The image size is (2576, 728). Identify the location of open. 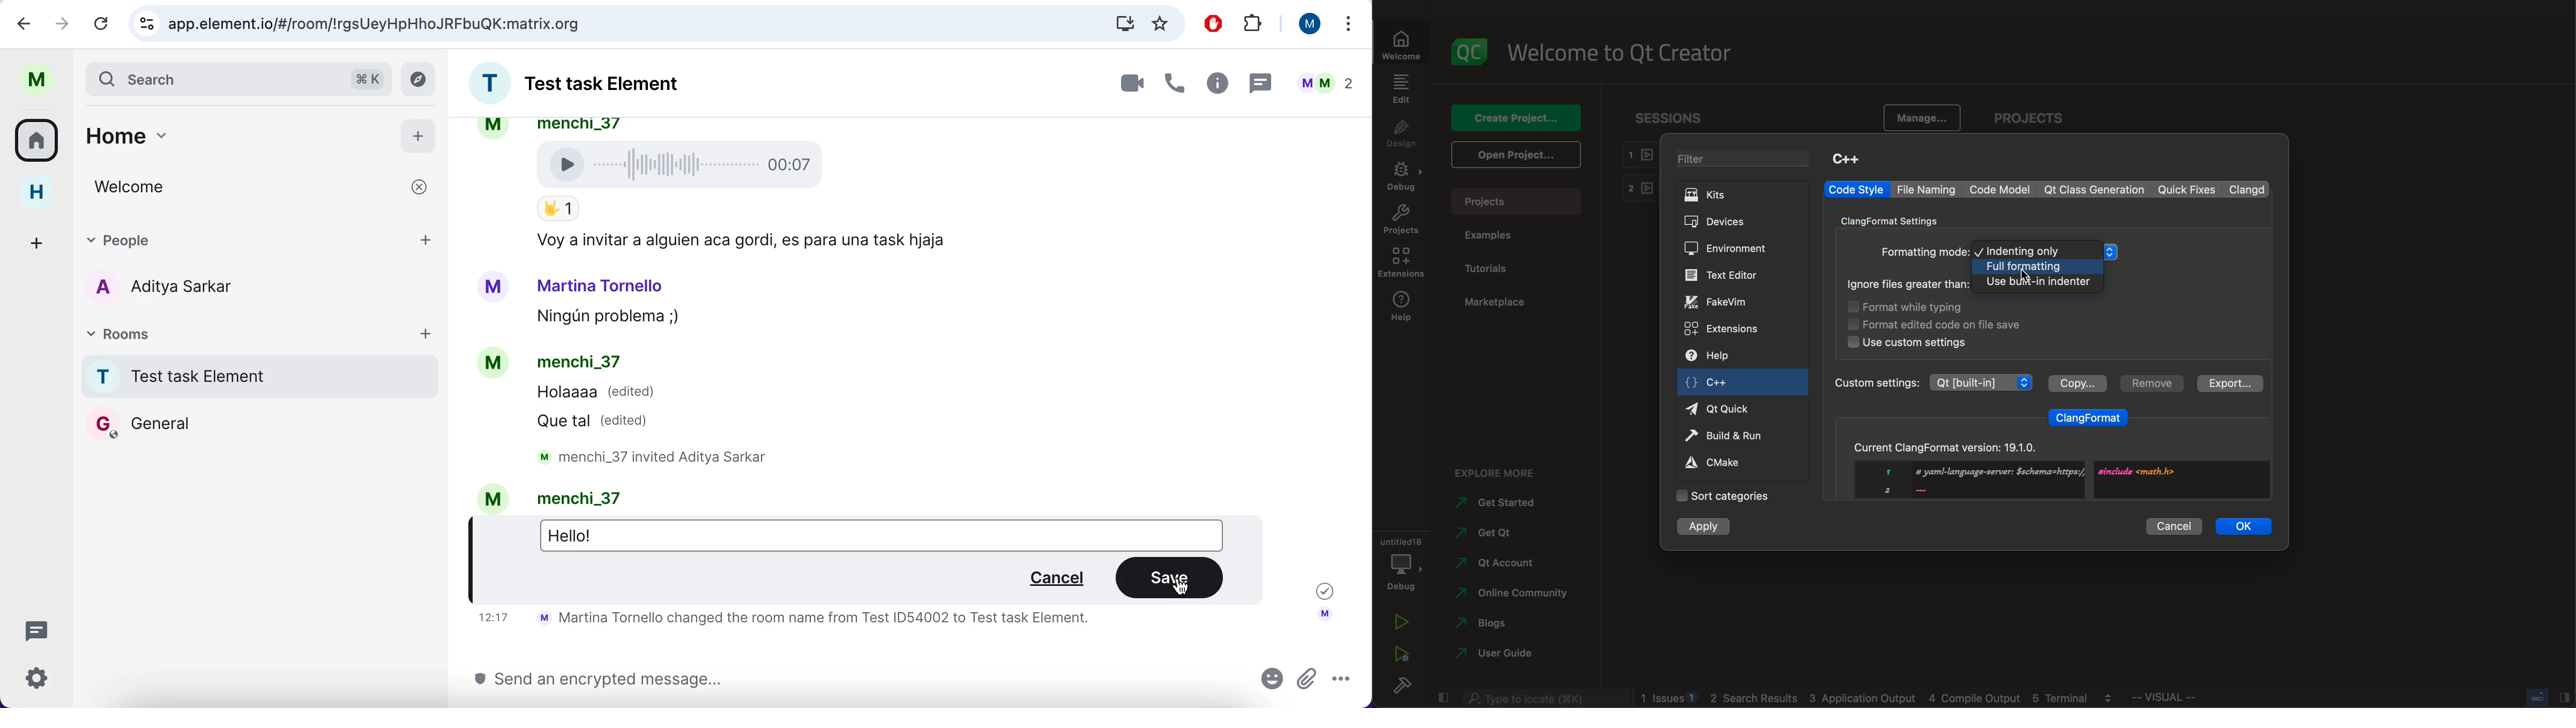
(1514, 154).